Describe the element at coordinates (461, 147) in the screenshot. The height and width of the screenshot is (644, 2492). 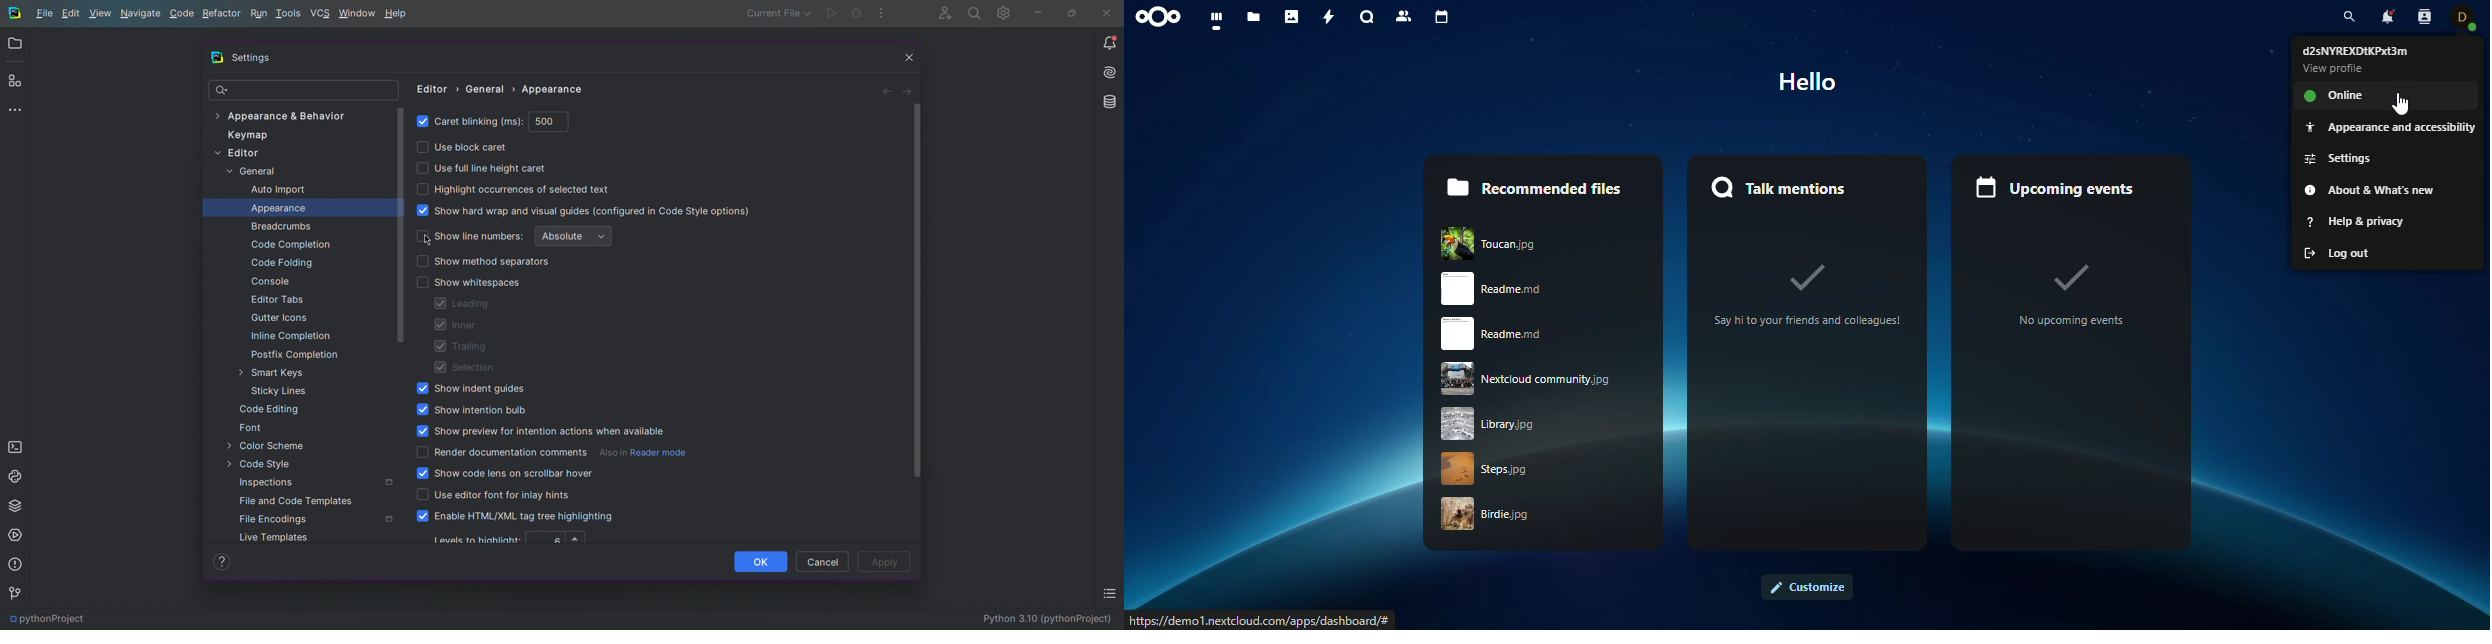
I see `Use block caret` at that location.